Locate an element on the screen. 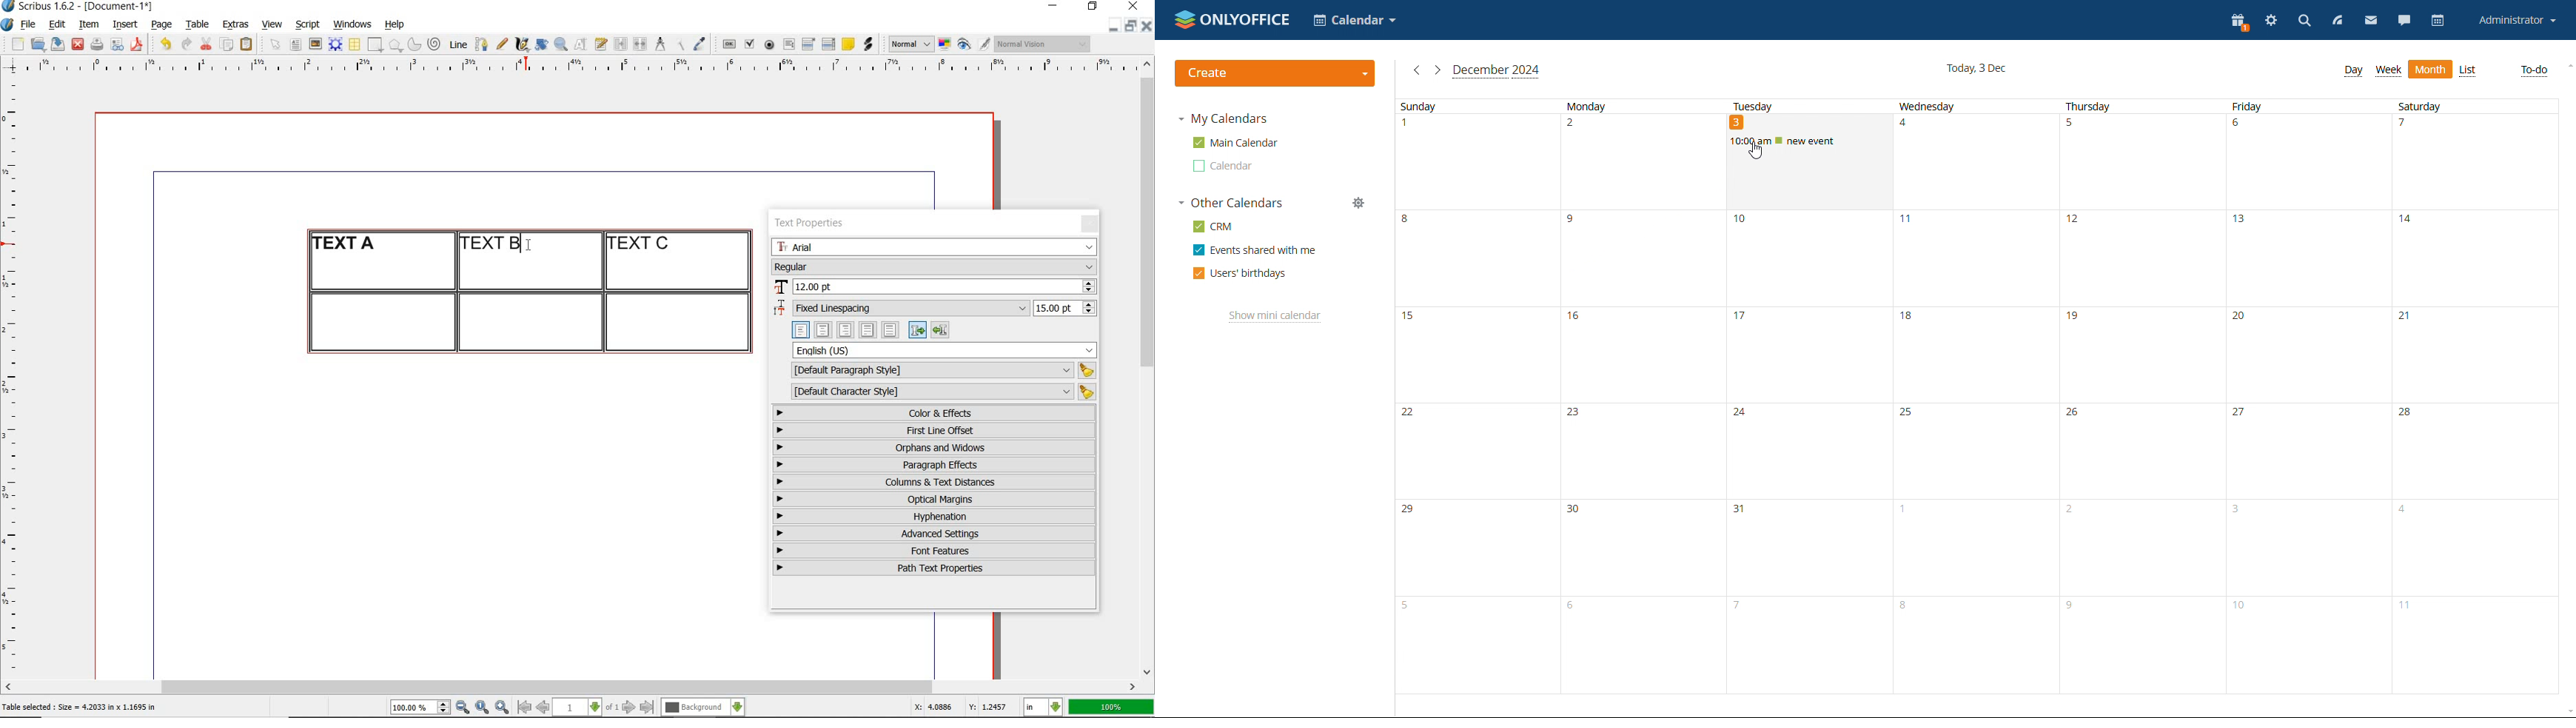 This screenshot has height=728, width=2576. mail is located at coordinates (2372, 20).